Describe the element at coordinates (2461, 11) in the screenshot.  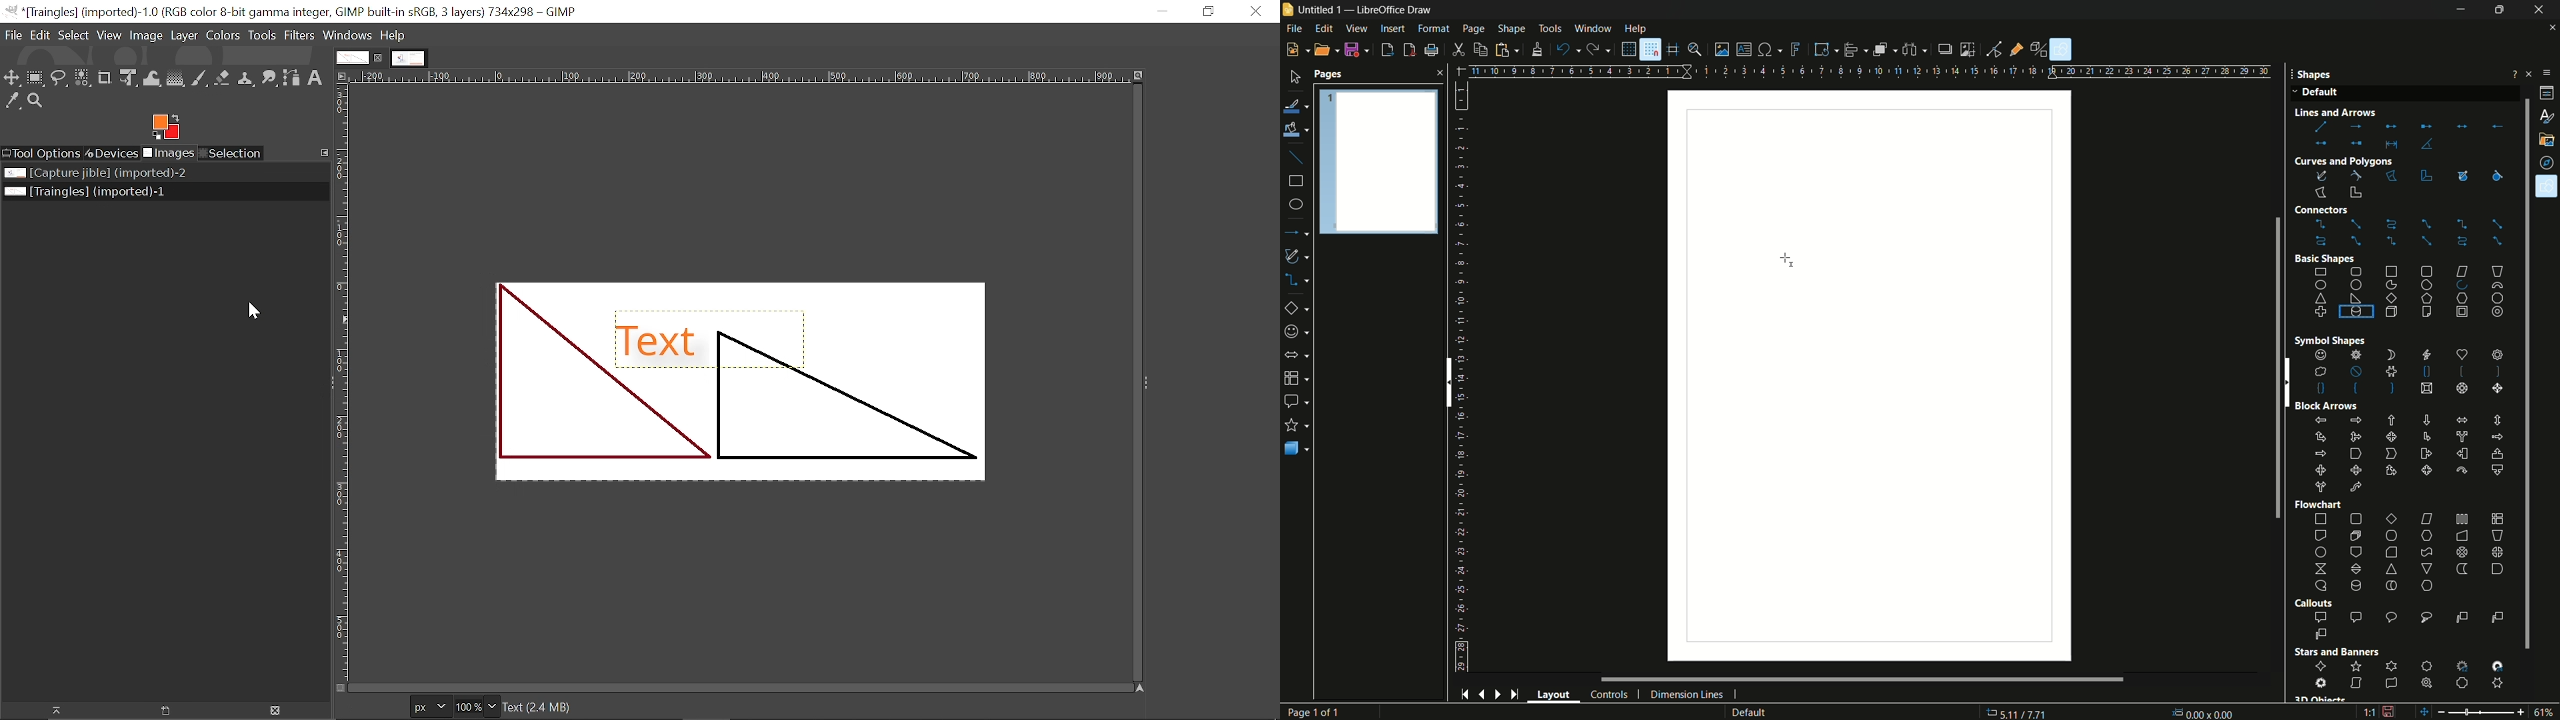
I see `minimize` at that location.